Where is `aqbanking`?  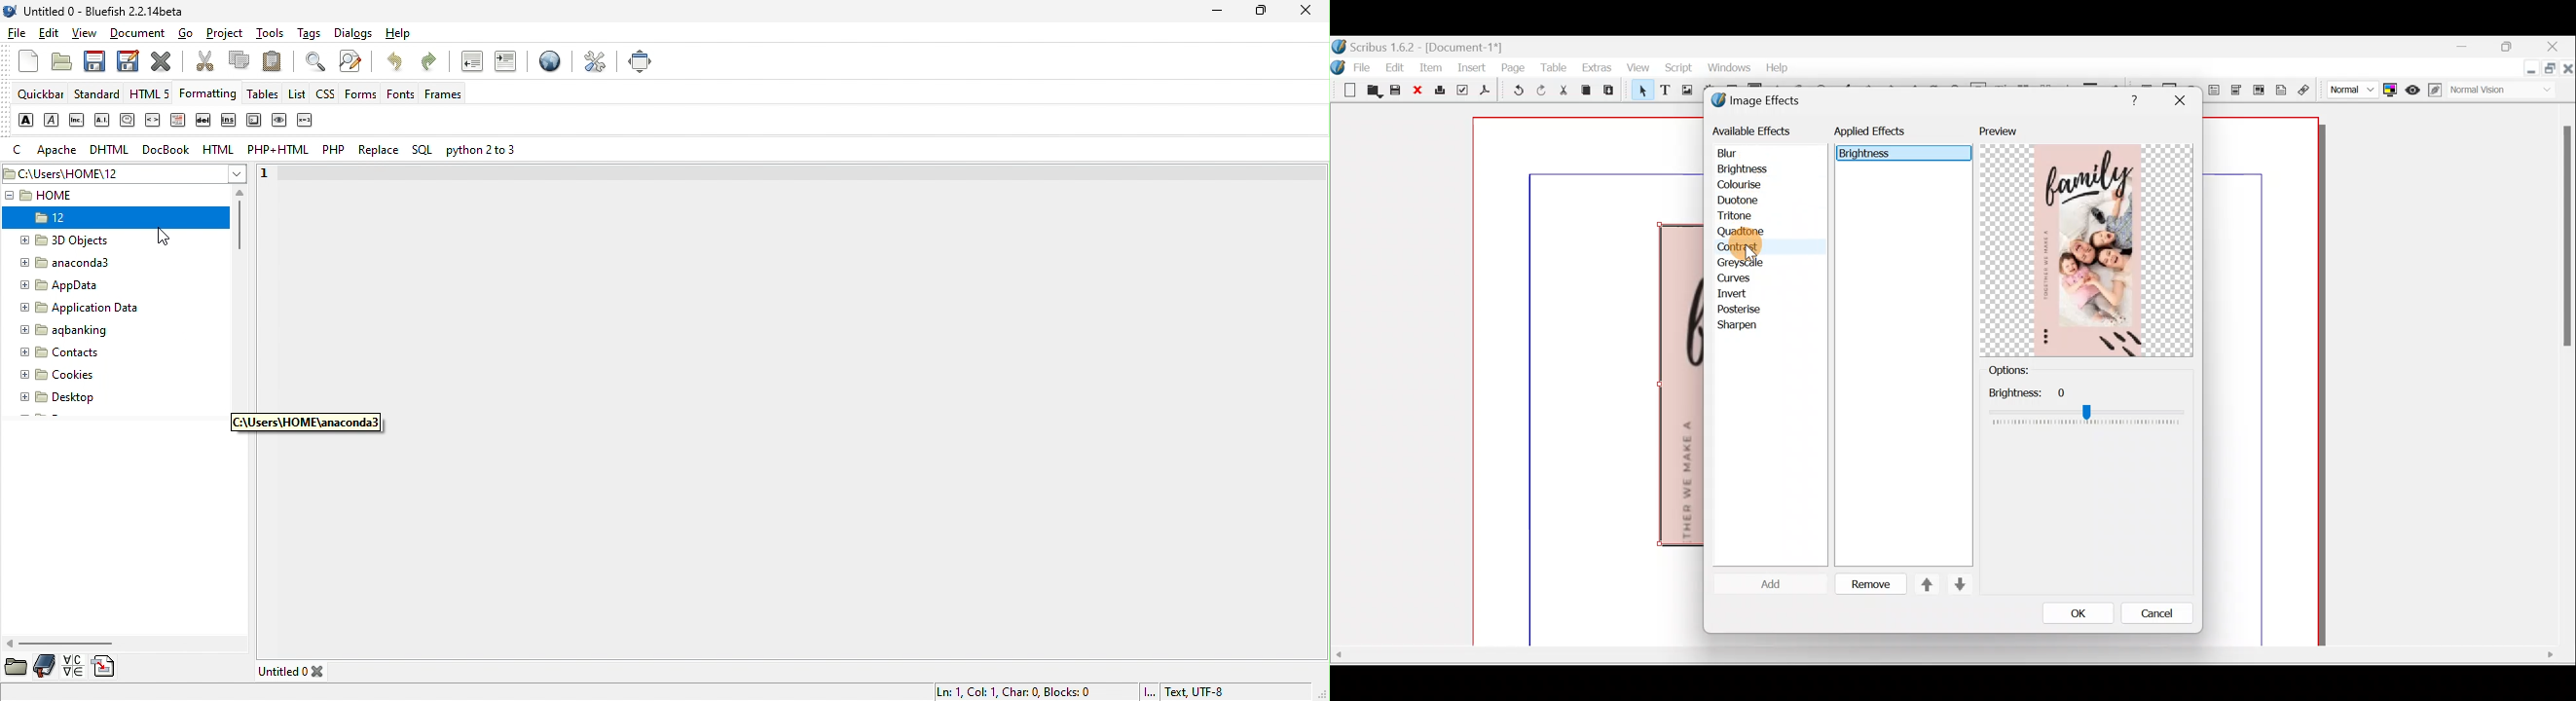
aqbanking is located at coordinates (82, 332).